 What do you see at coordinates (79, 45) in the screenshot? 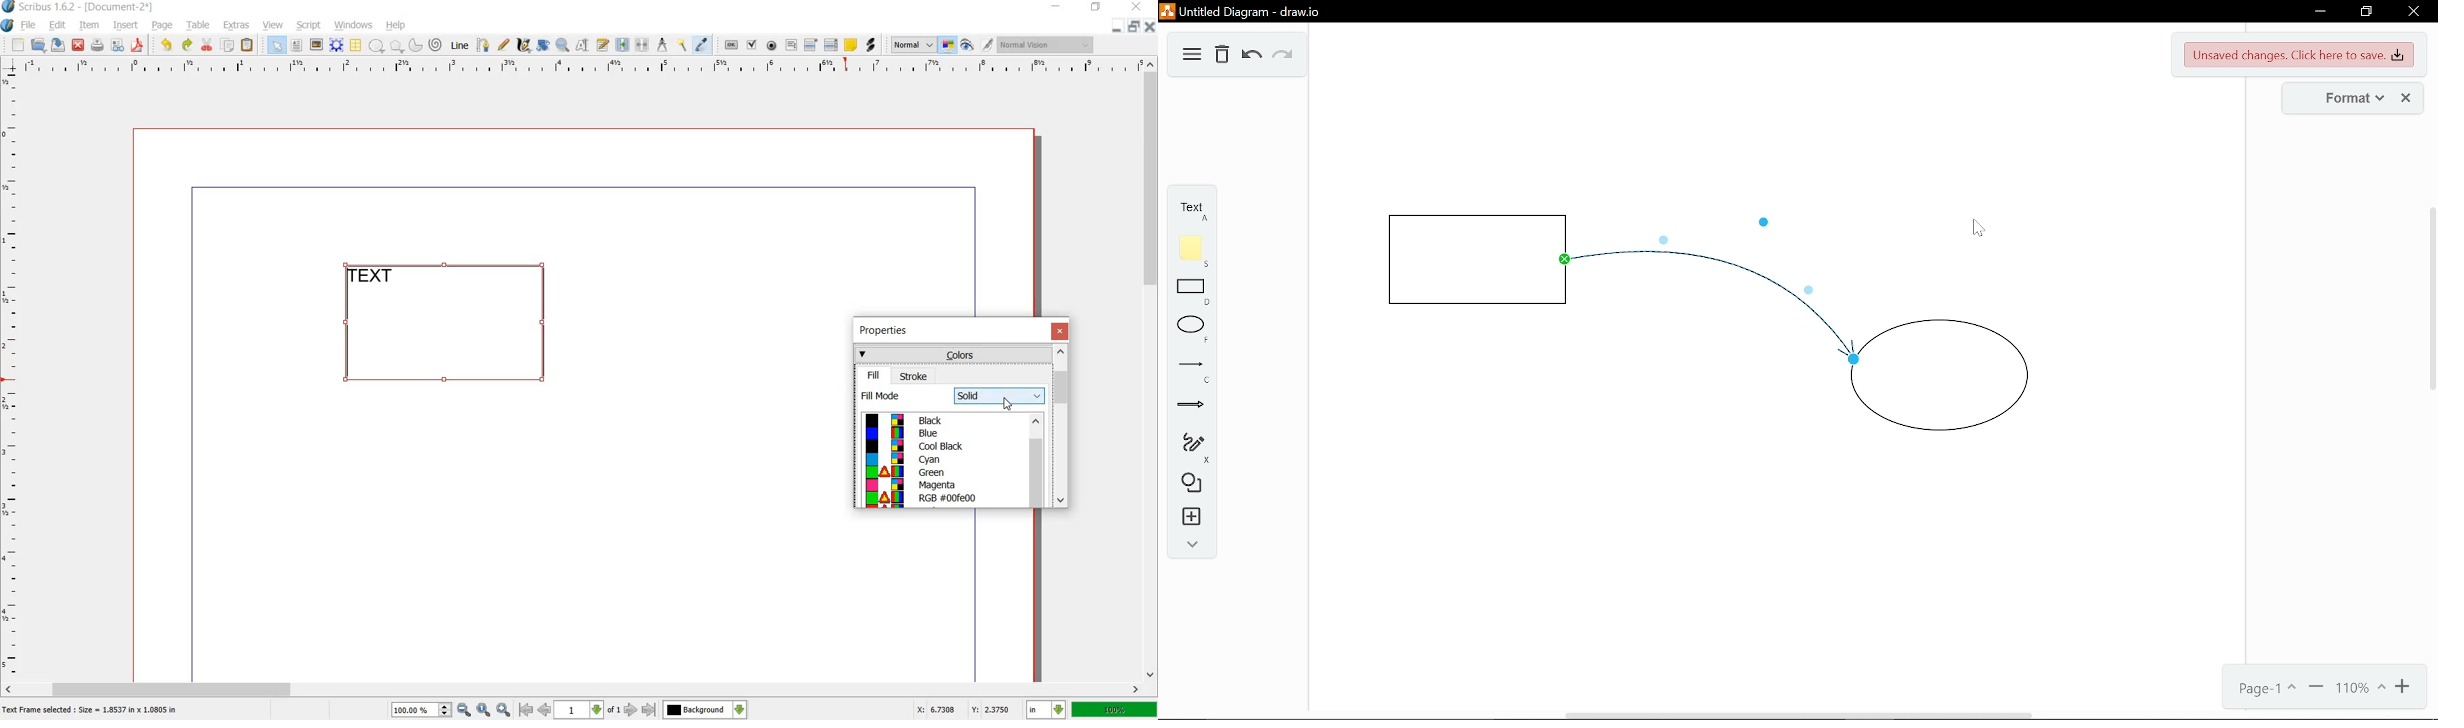
I see `close` at bounding box center [79, 45].